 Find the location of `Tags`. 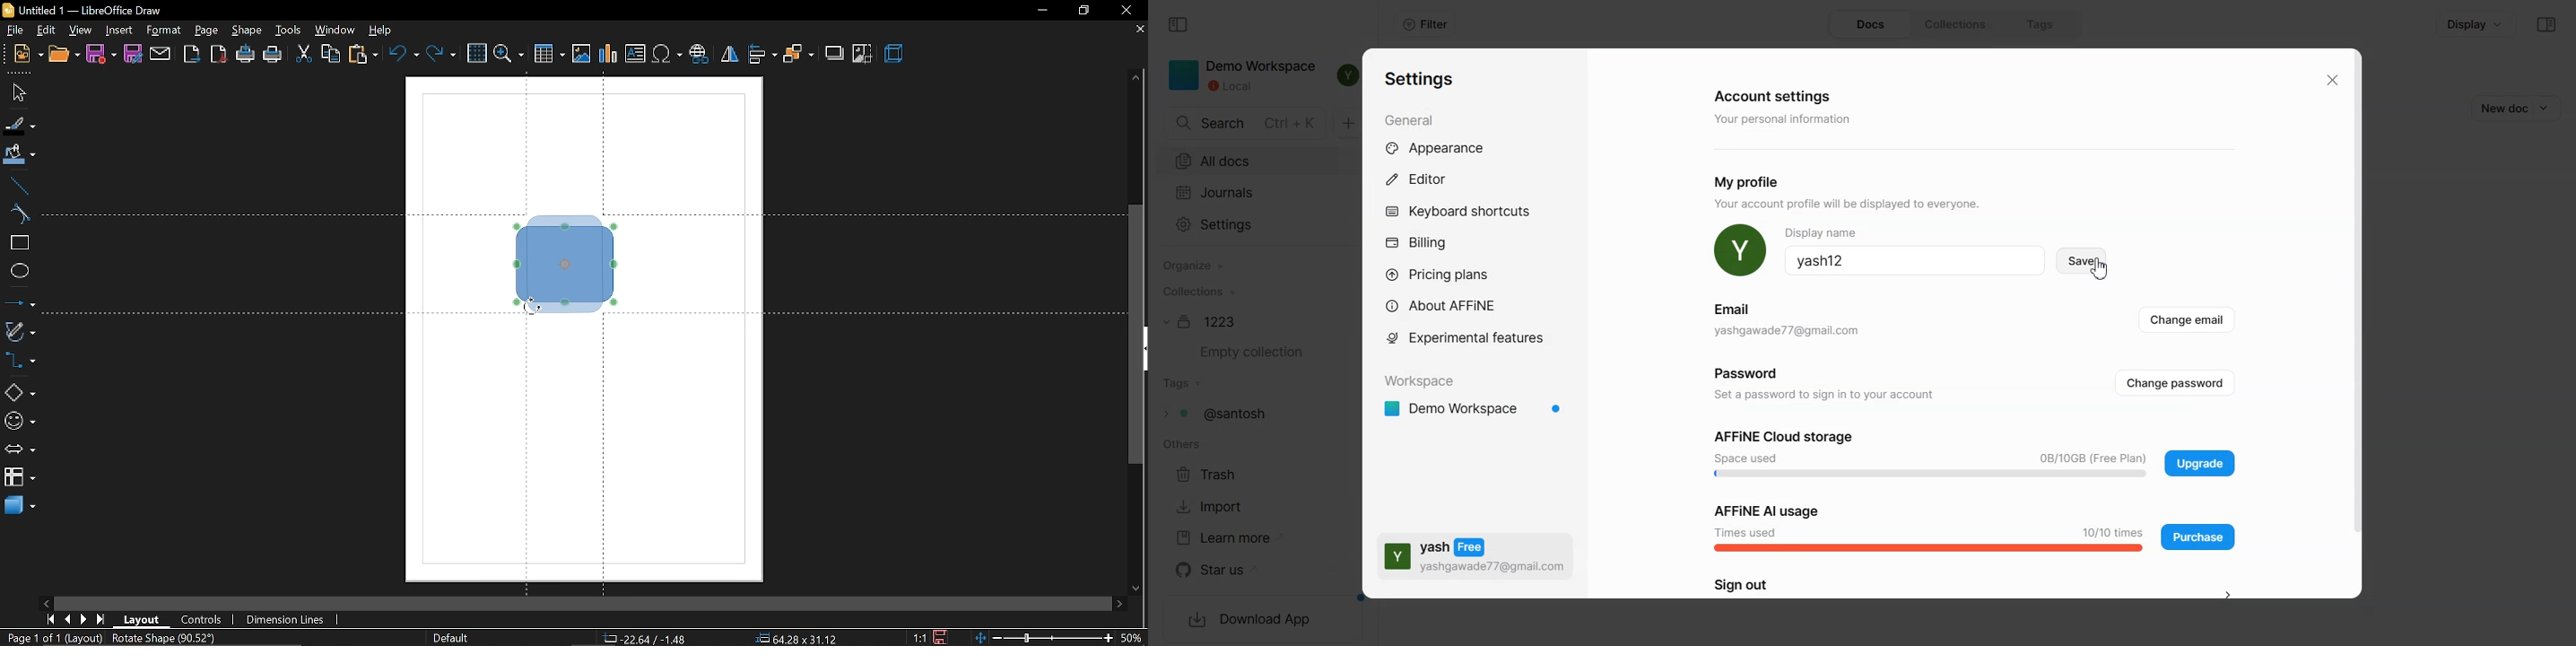

Tags is located at coordinates (1222, 413).